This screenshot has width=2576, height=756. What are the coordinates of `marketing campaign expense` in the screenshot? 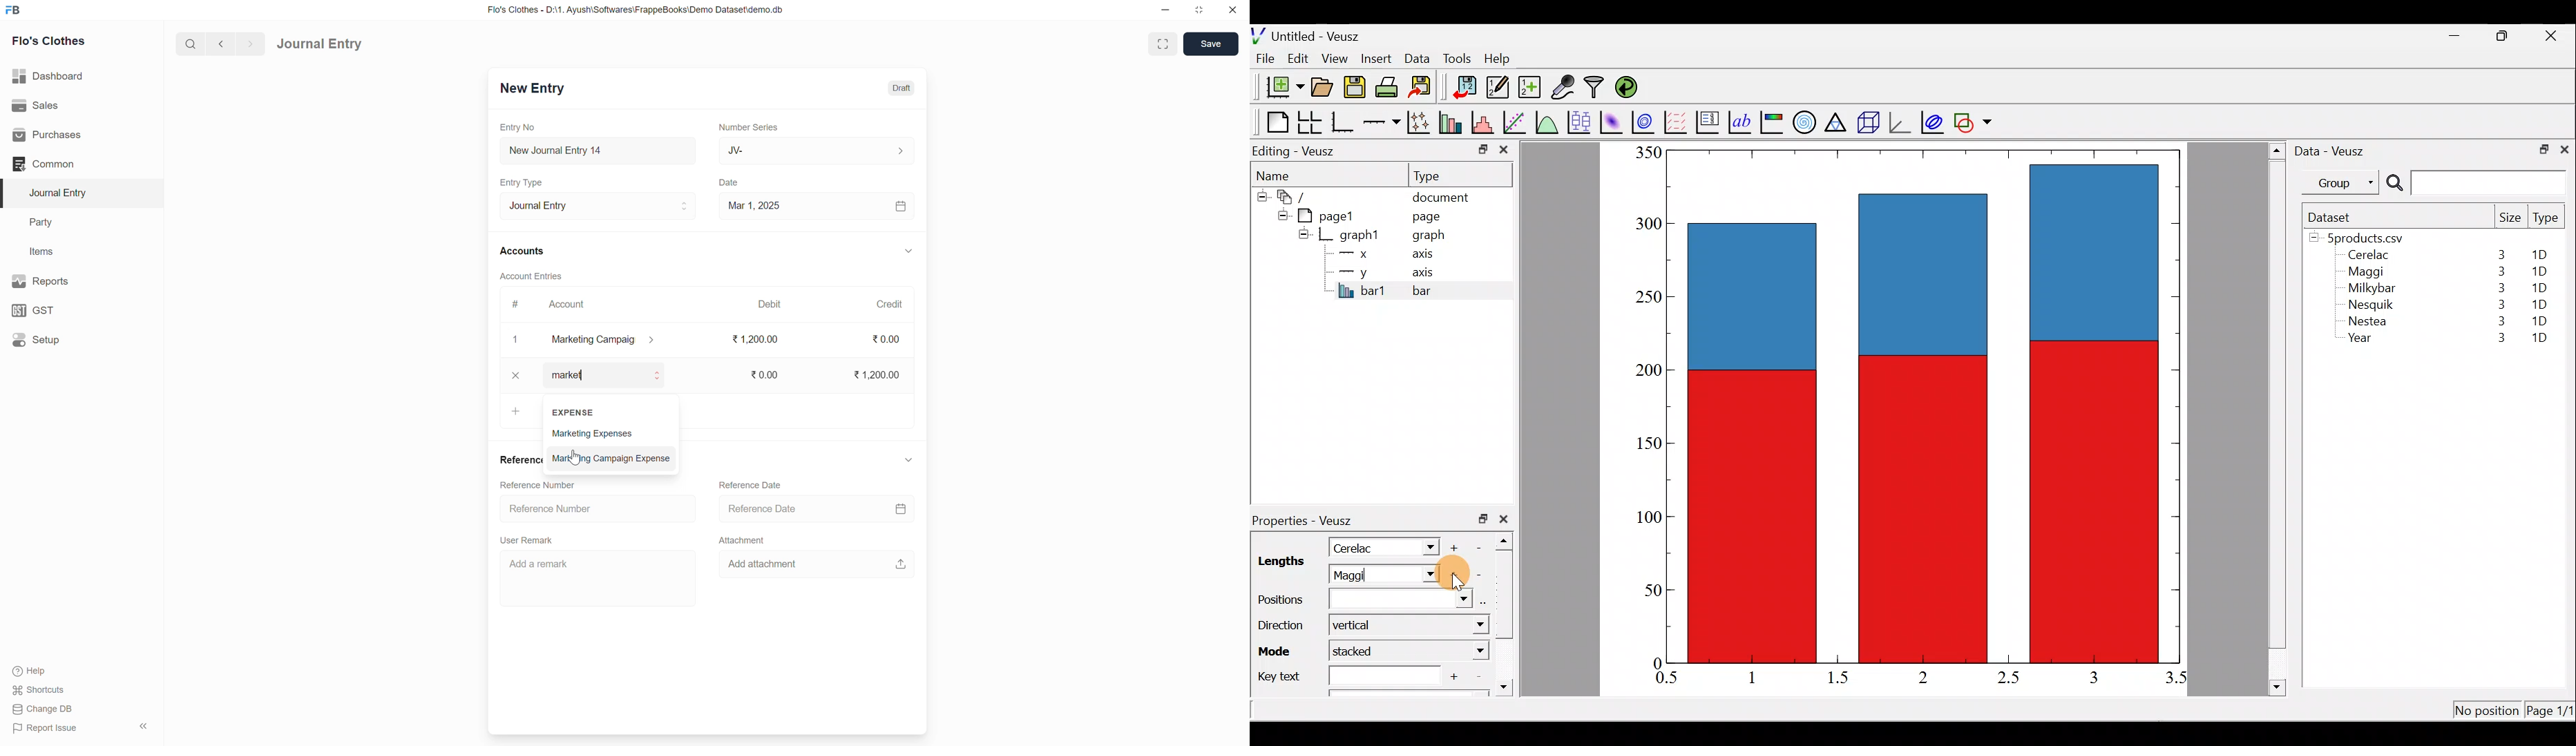 It's located at (612, 459).